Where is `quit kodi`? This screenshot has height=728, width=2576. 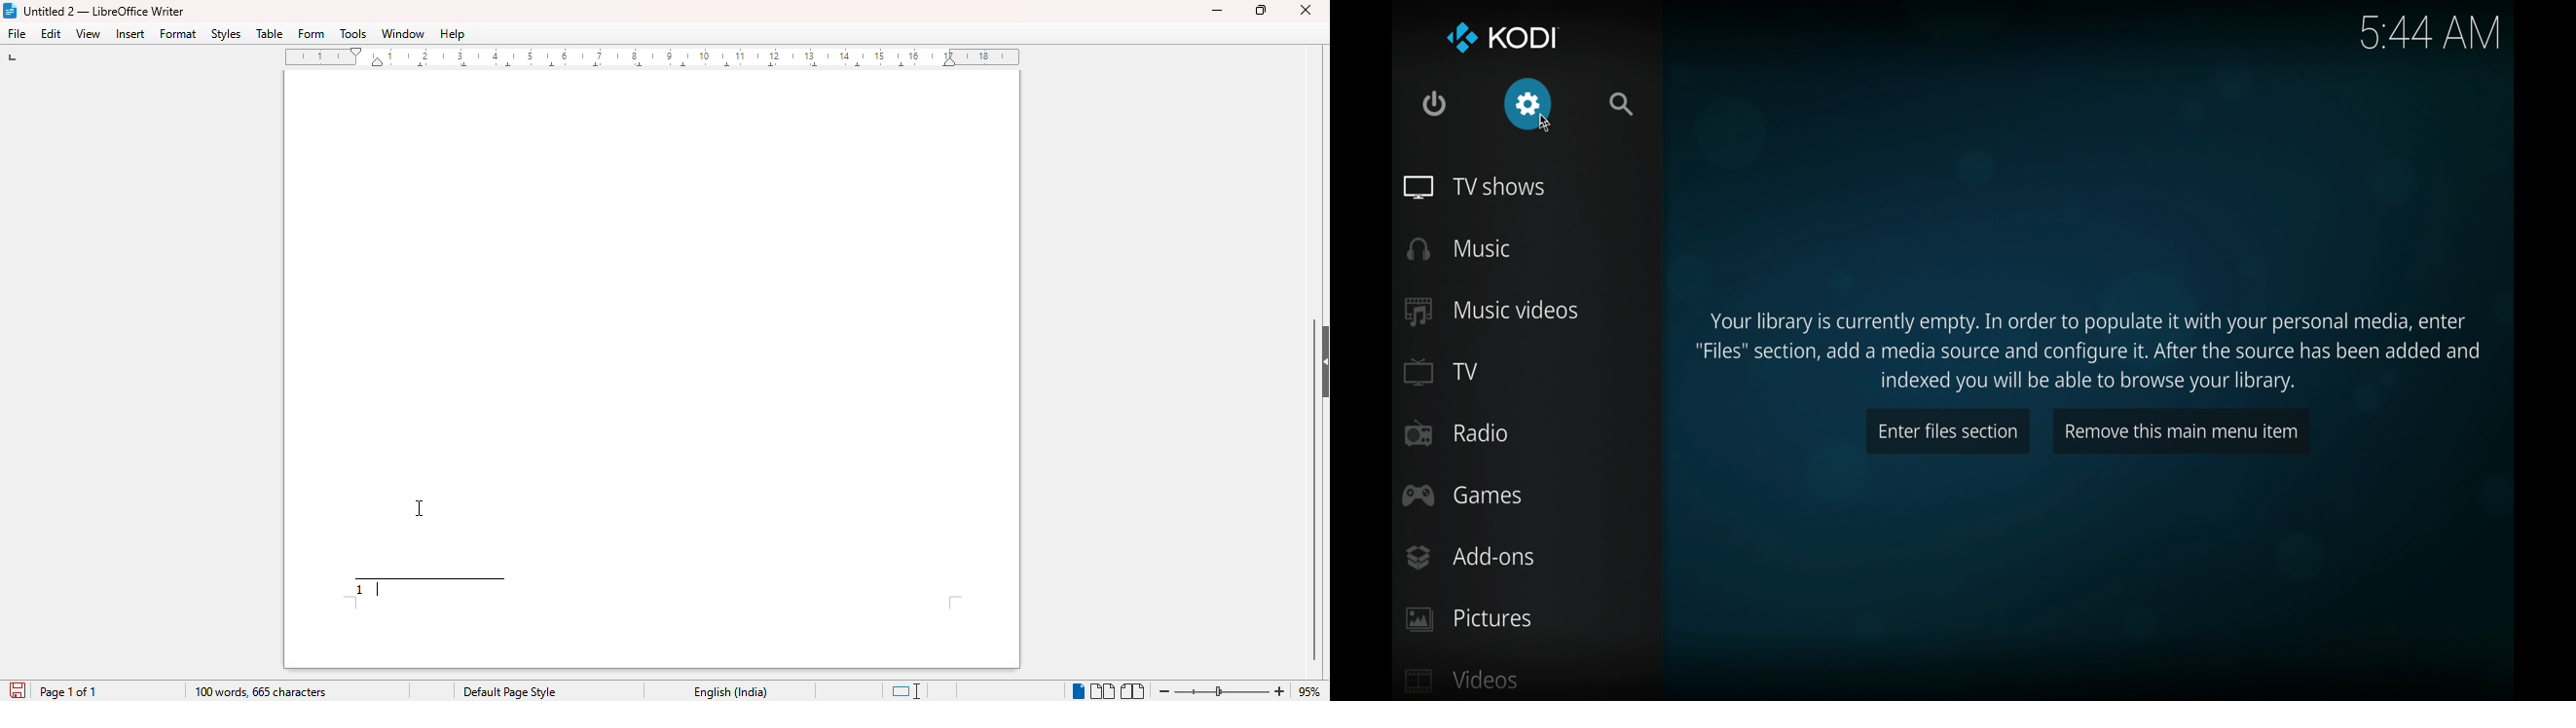 quit kodi is located at coordinates (1434, 104).